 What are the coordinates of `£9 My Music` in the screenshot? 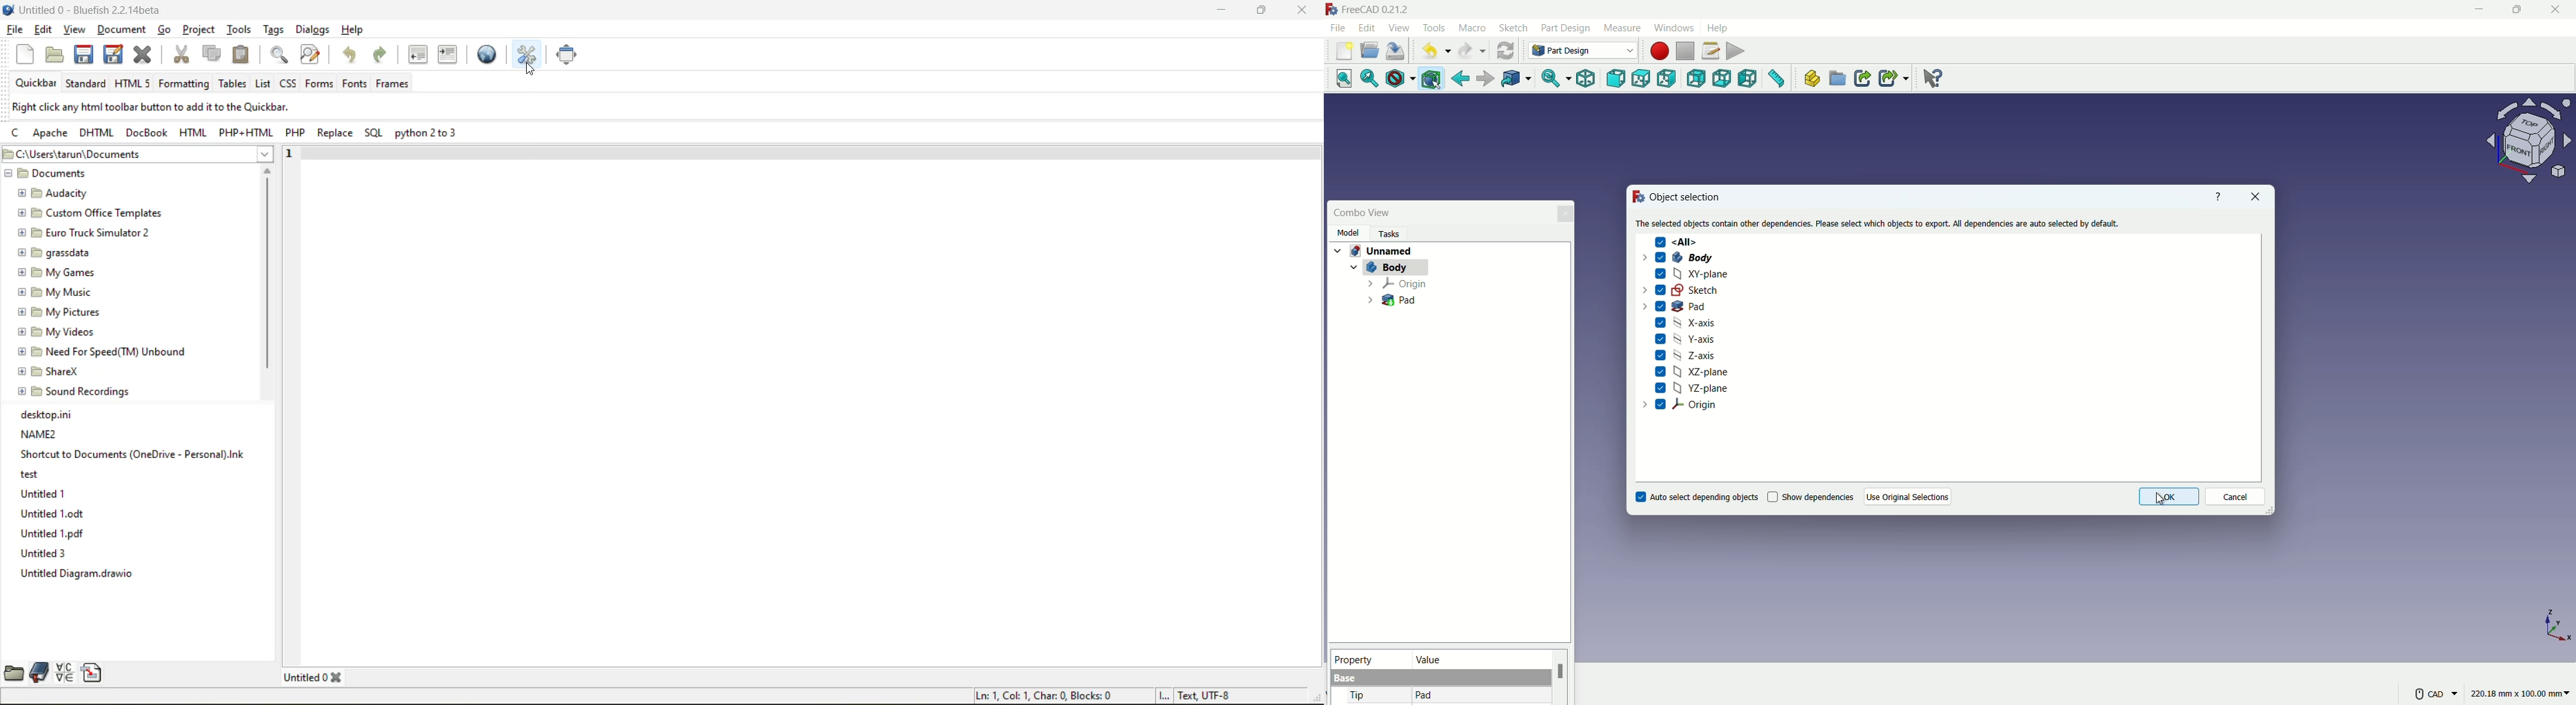 It's located at (54, 292).